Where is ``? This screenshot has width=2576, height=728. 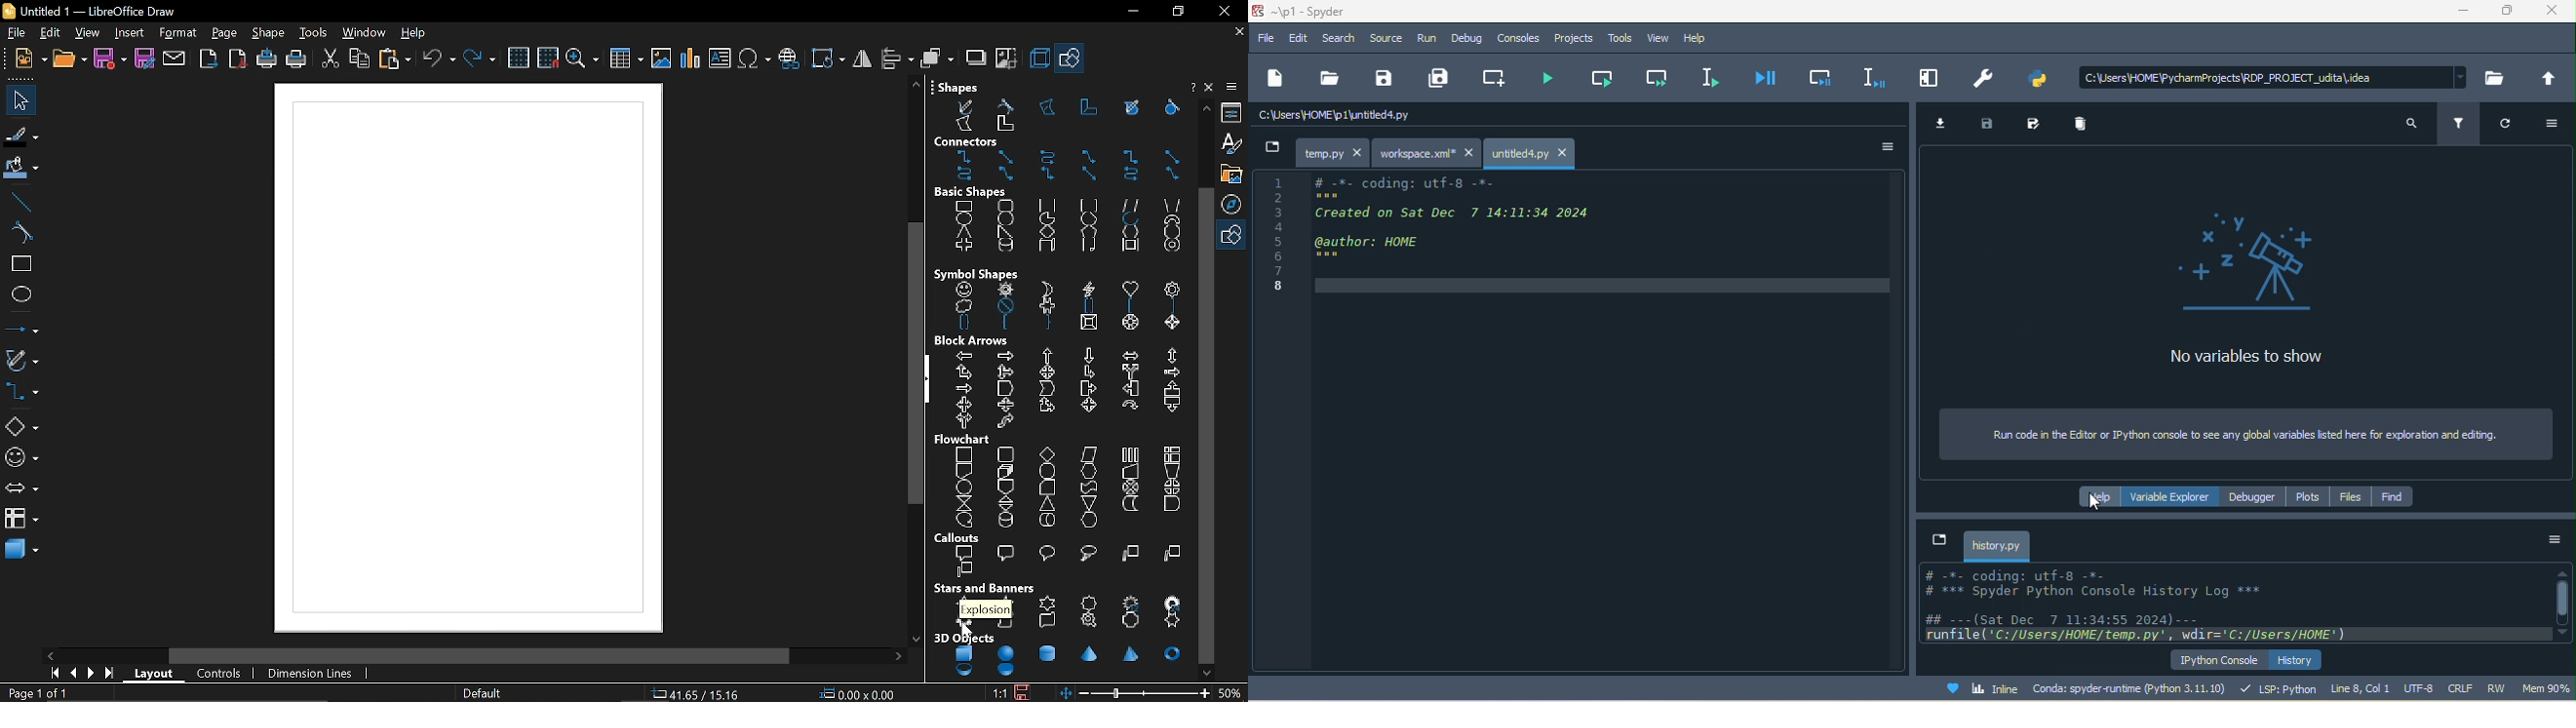  is located at coordinates (2036, 126).